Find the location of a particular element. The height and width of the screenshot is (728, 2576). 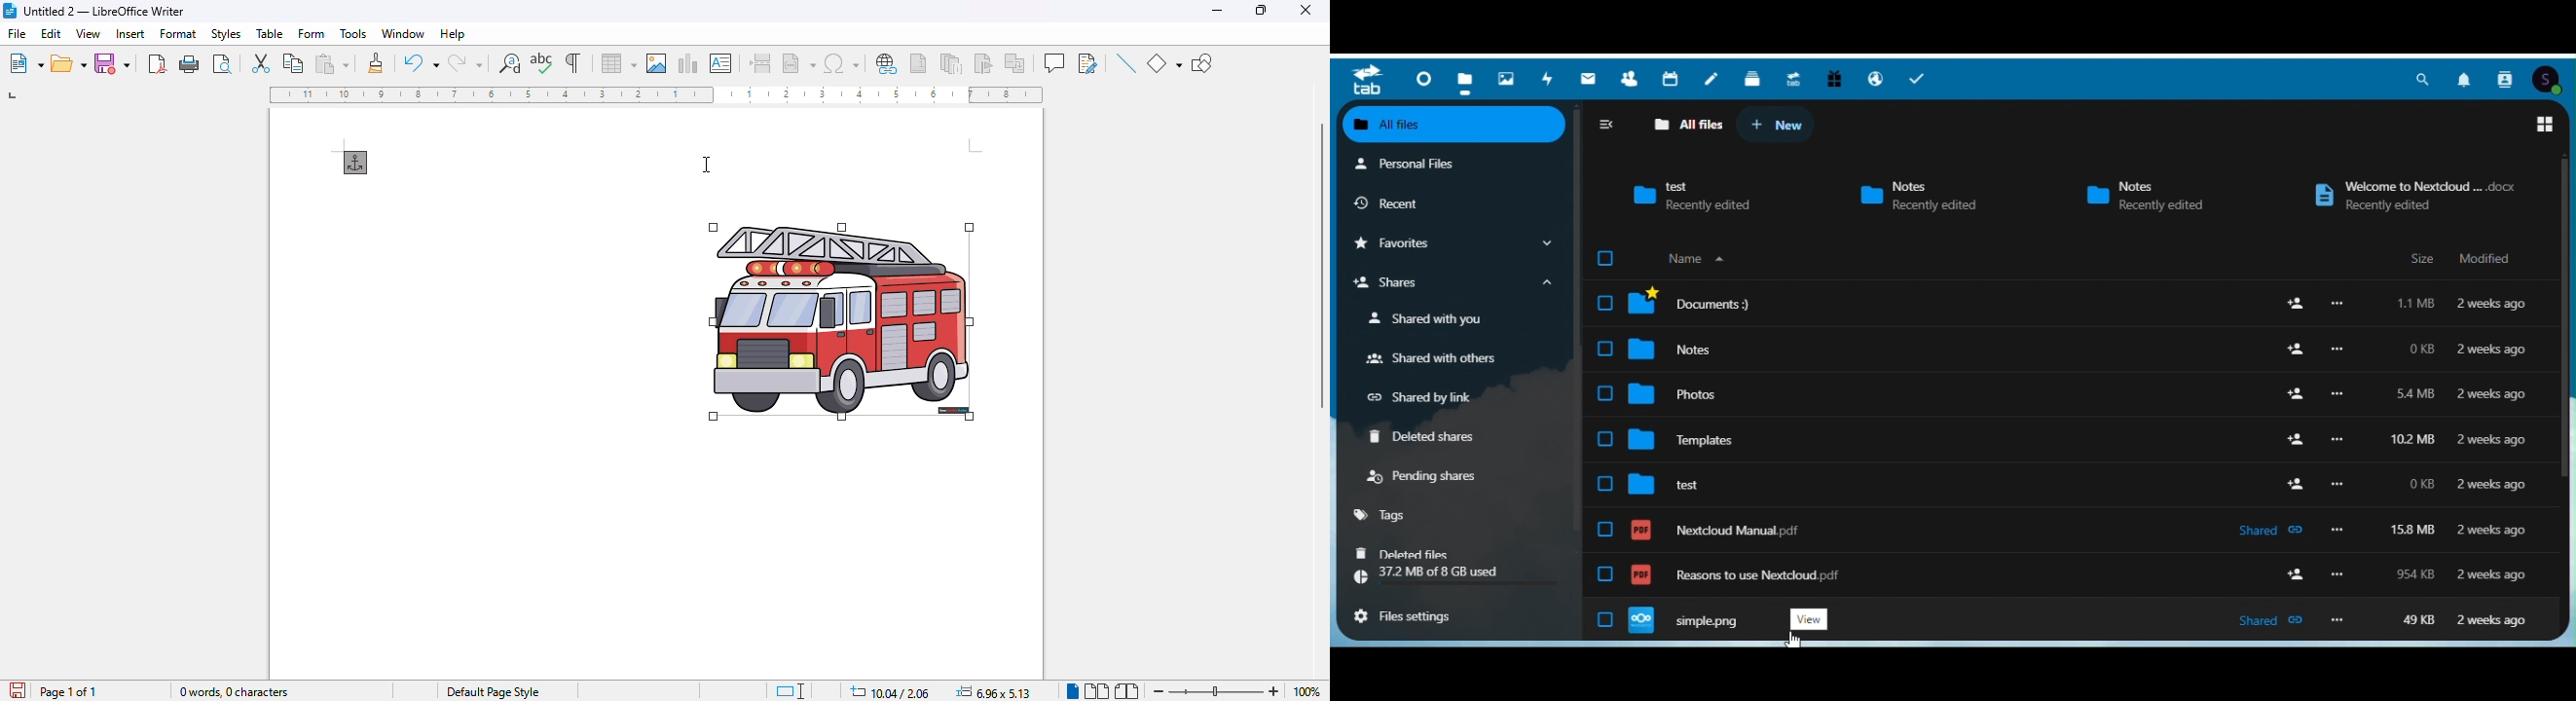

show draw functions is located at coordinates (1202, 64).